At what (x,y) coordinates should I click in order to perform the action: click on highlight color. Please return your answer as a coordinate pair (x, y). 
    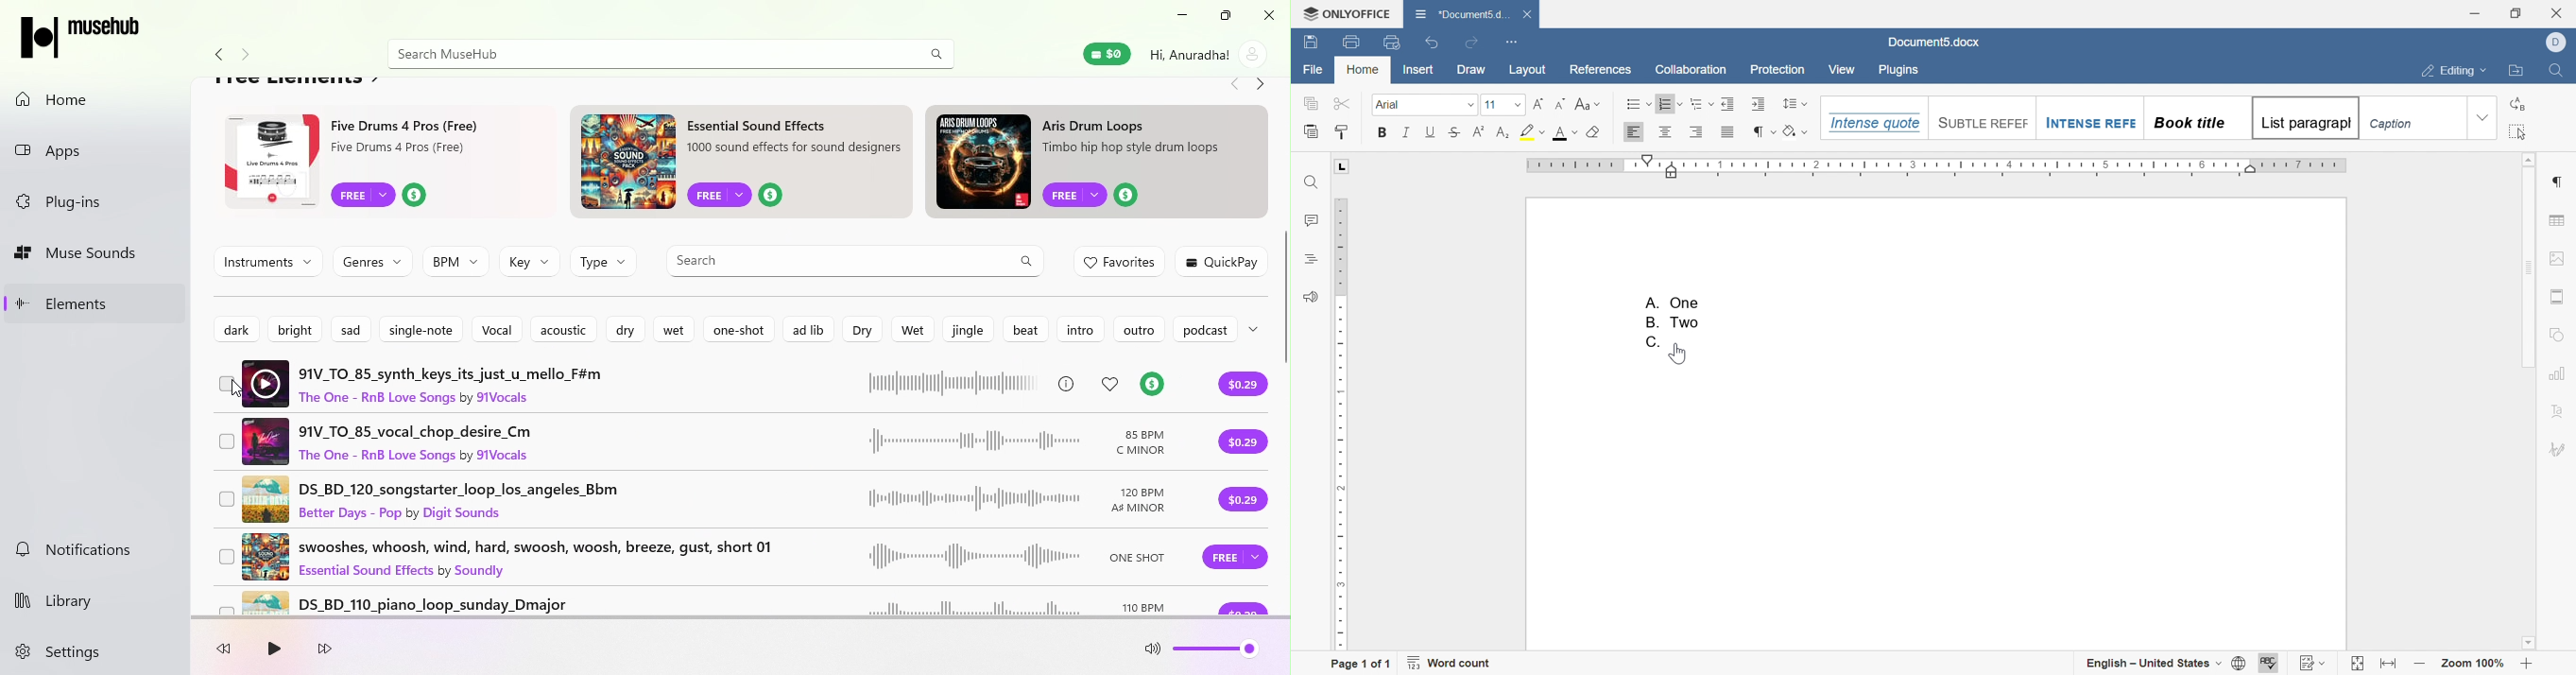
    Looking at the image, I should click on (1535, 130).